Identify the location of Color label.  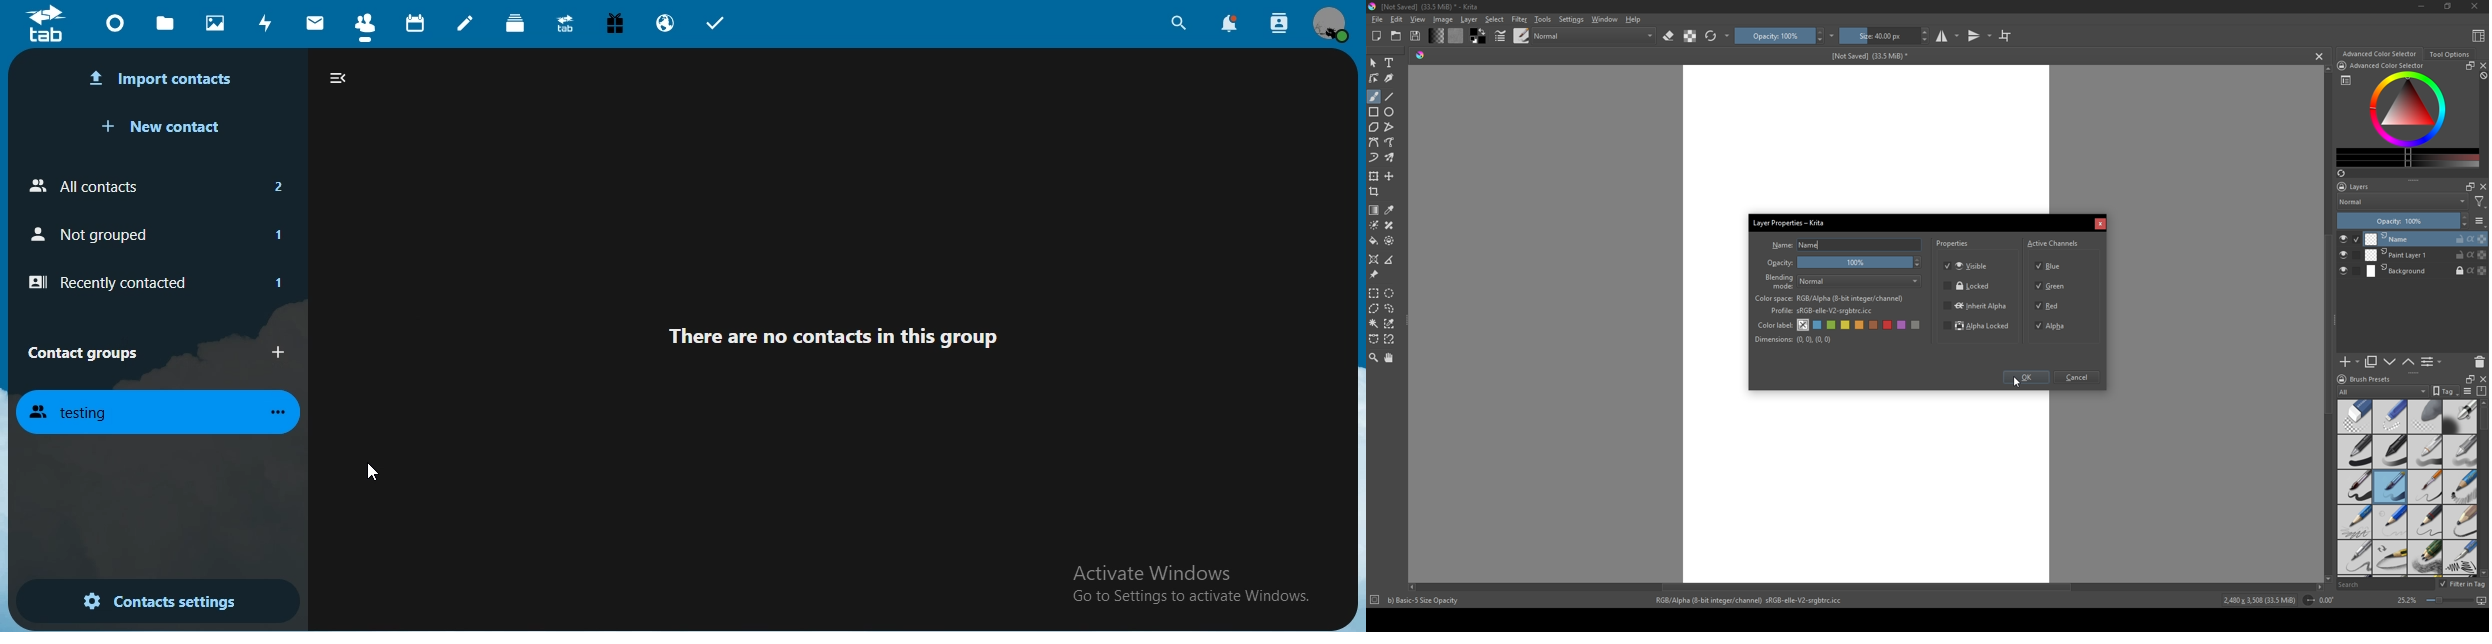
(1774, 324).